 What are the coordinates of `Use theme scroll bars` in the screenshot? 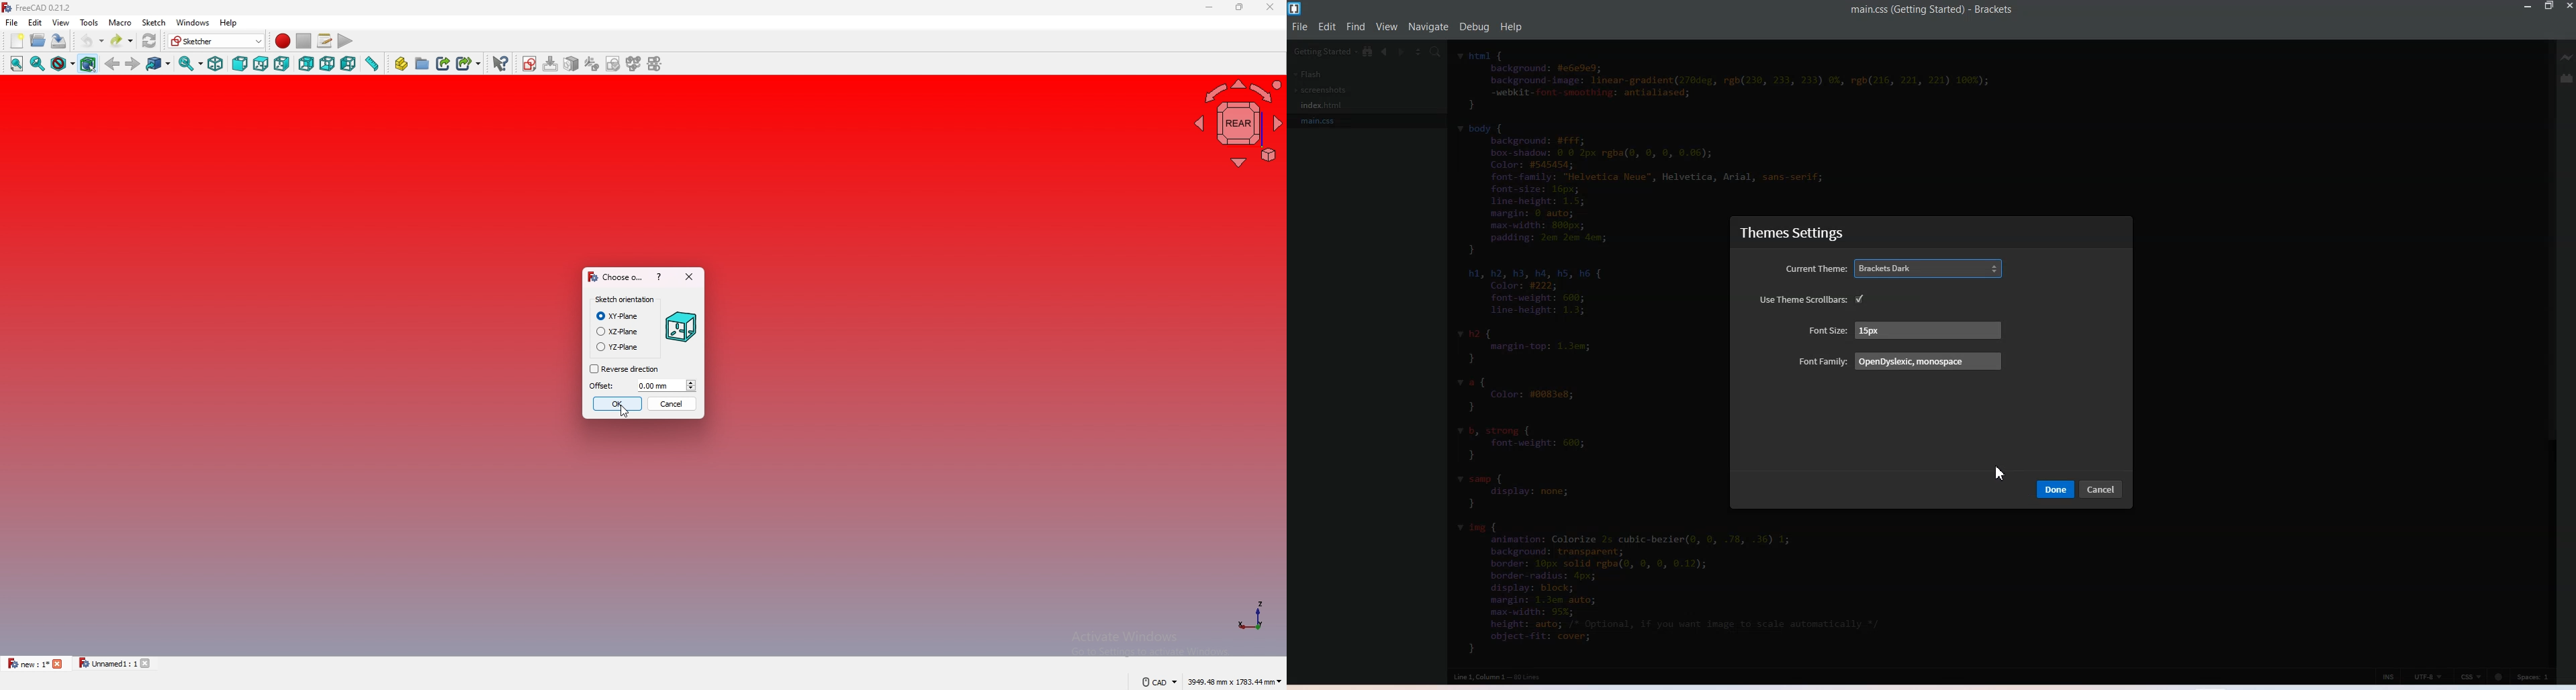 It's located at (1812, 299).